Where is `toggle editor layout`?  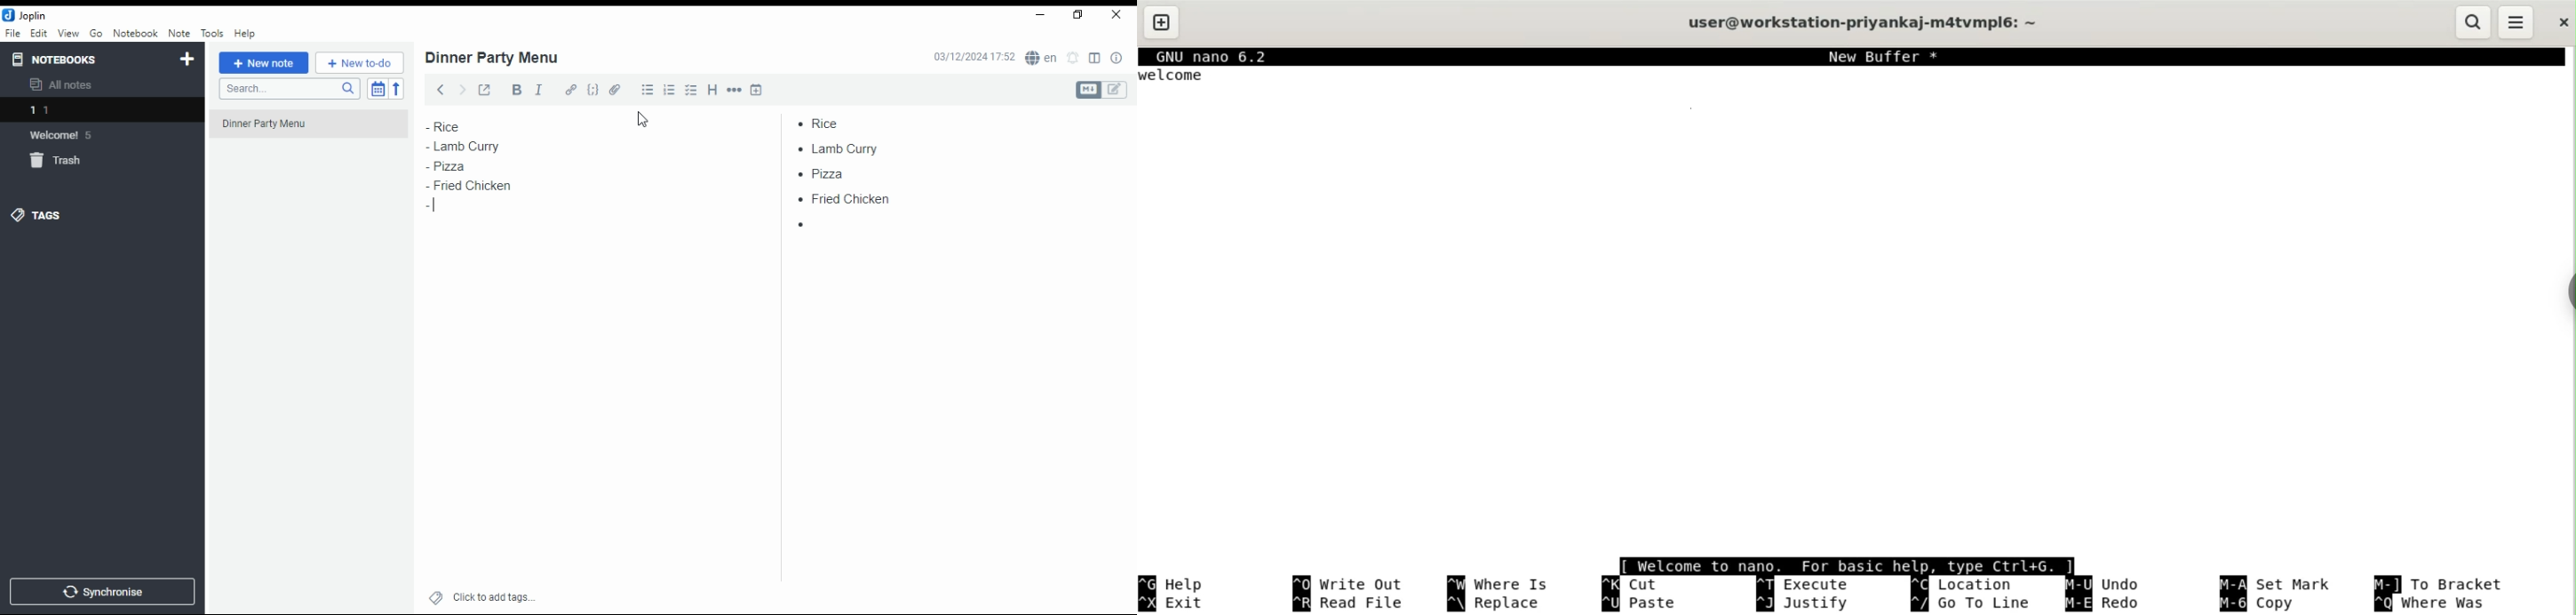
toggle editor layout is located at coordinates (1094, 59).